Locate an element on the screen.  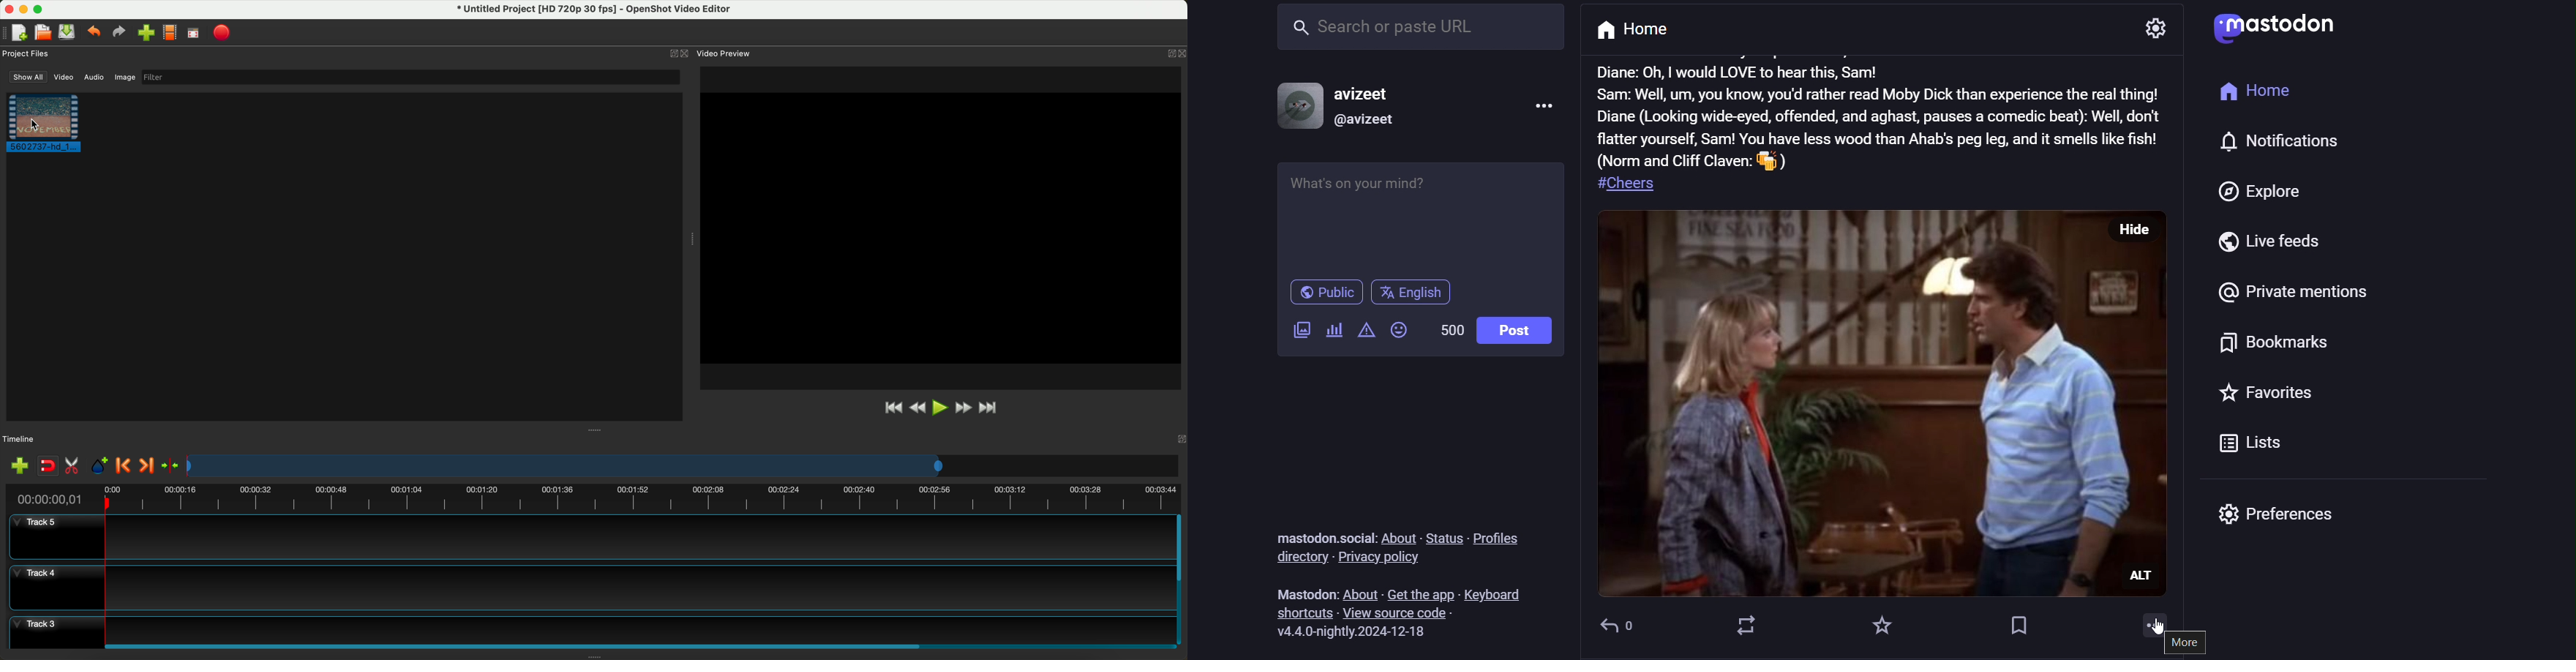
jump to start is located at coordinates (892, 409).